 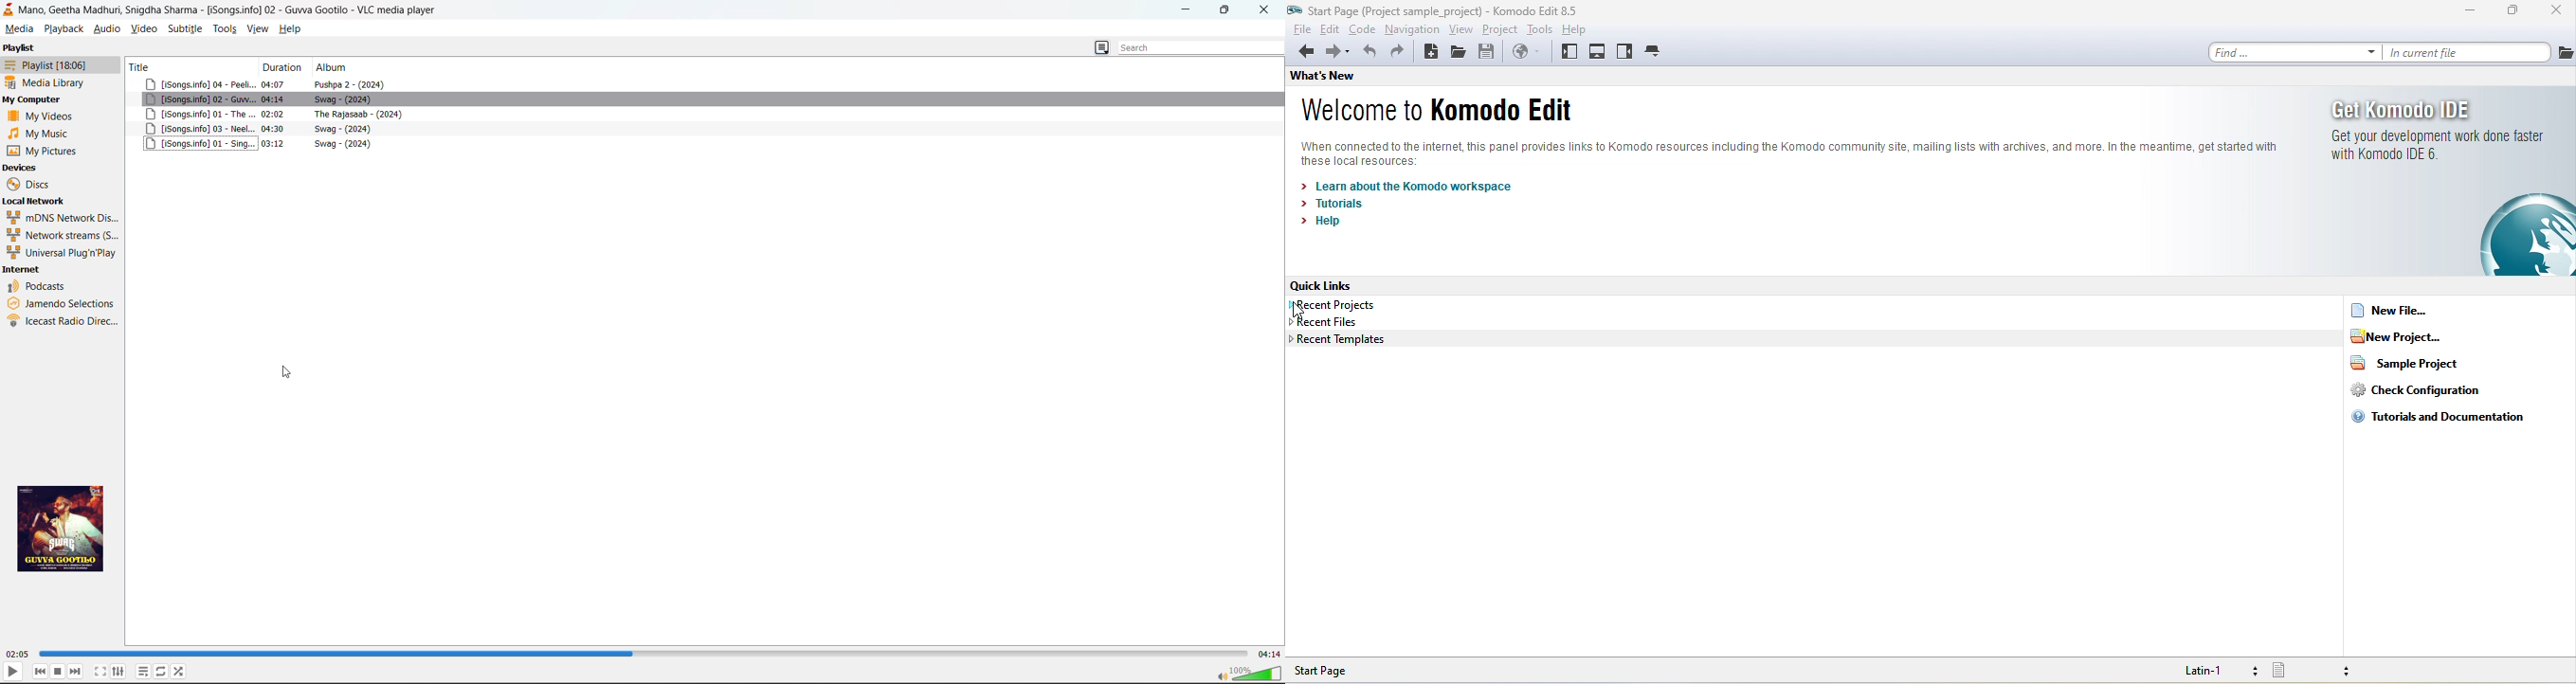 What do you see at coordinates (119, 671) in the screenshot?
I see `settings` at bounding box center [119, 671].